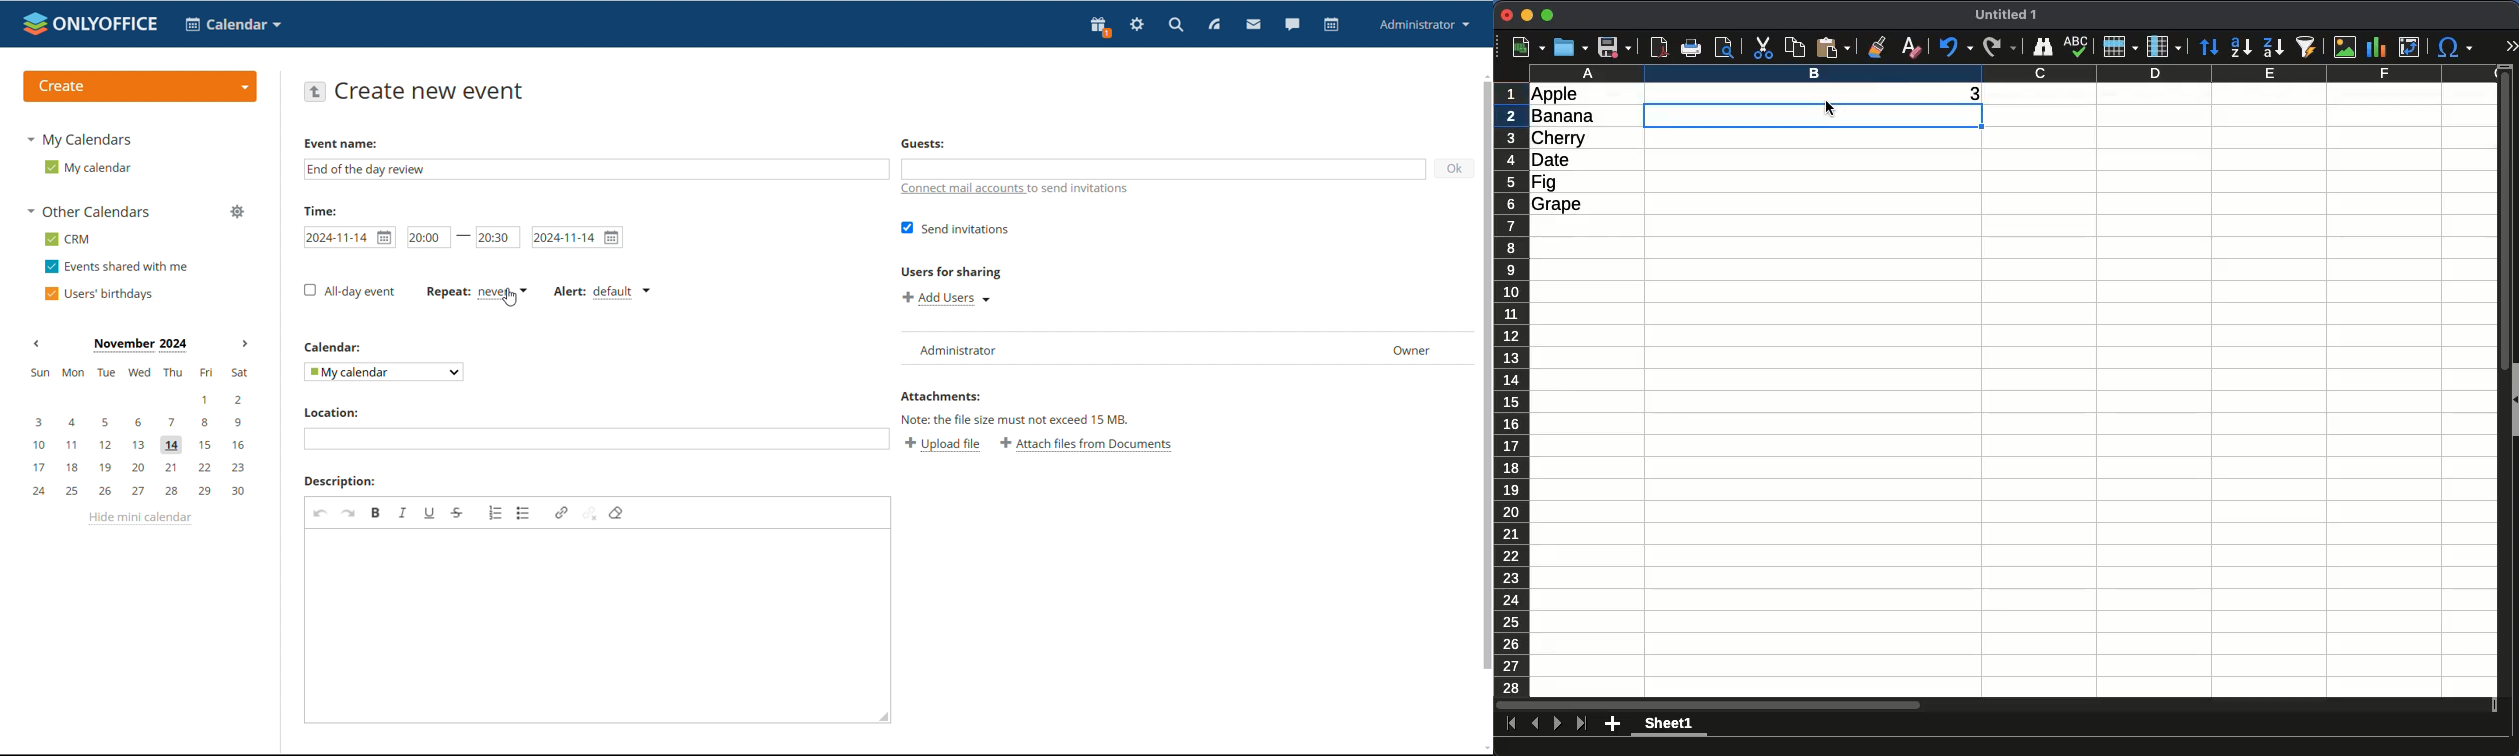 The height and width of the screenshot is (756, 2520). Describe the element at coordinates (138, 373) in the screenshot. I see `sun, mon, tue, wed, thu, fri, sat` at that location.